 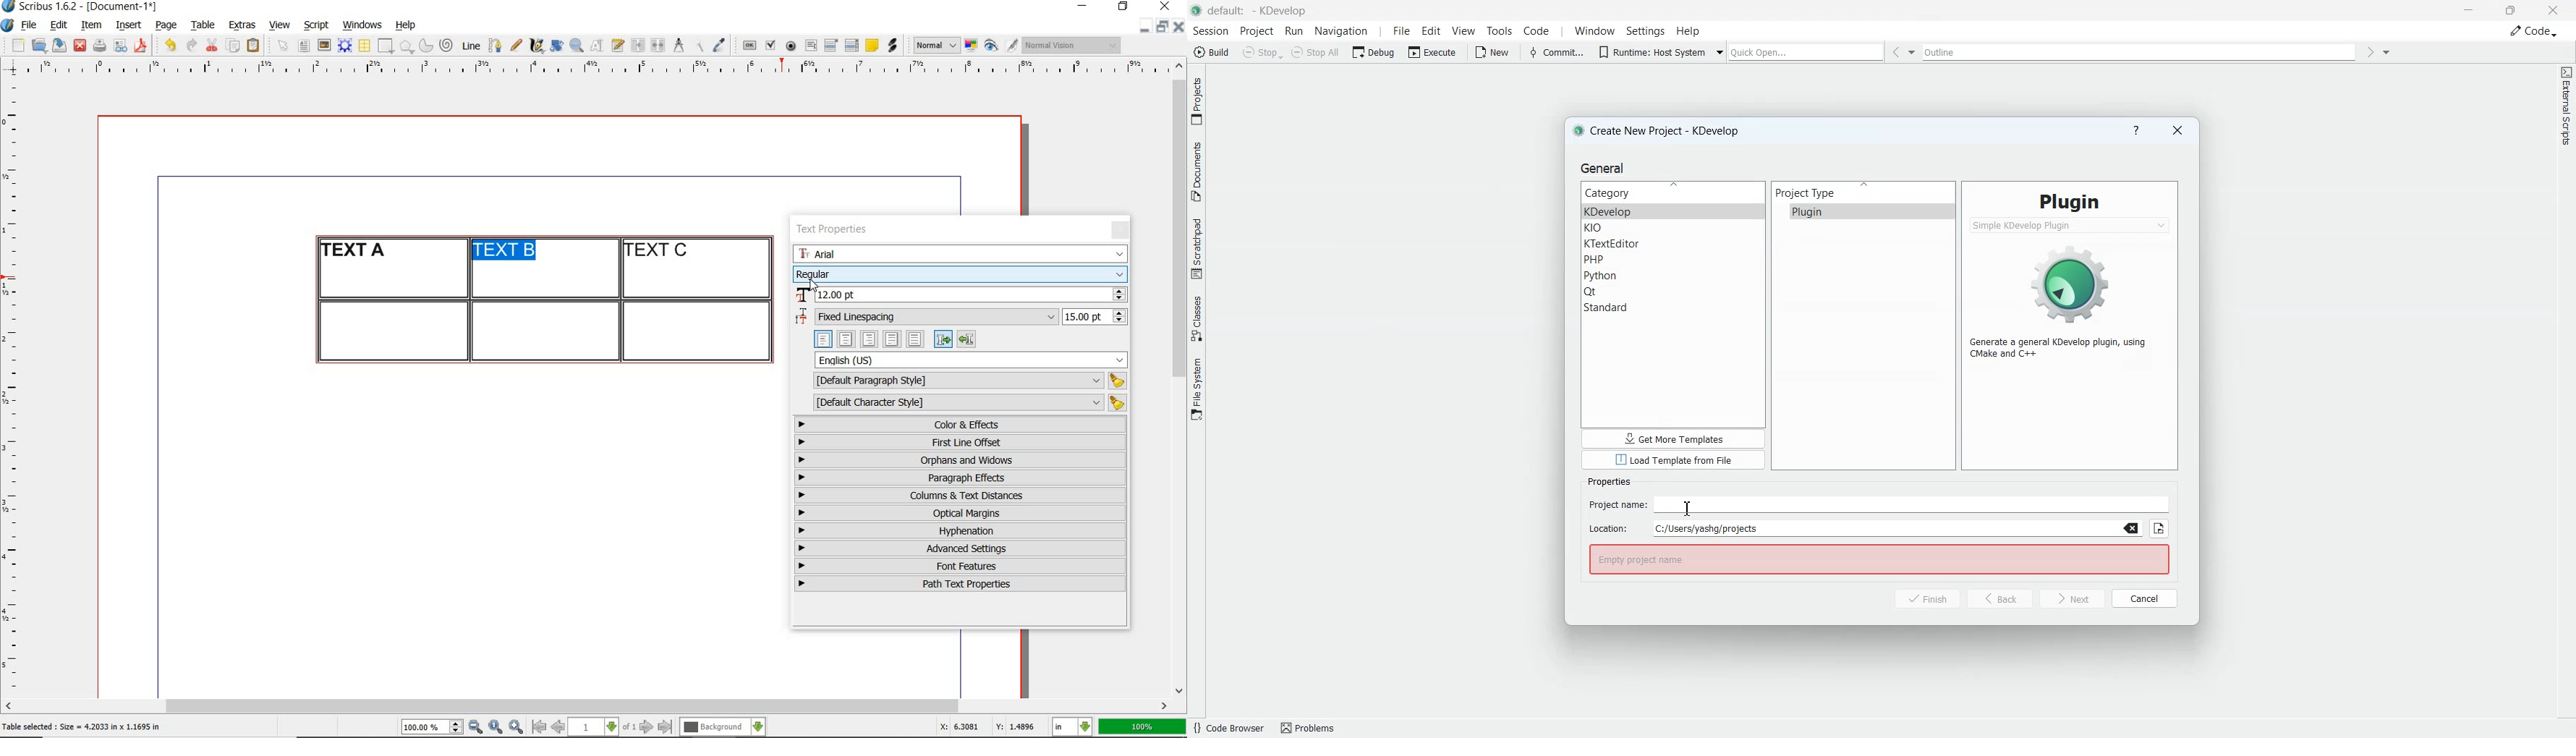 I want to click on page, so click(x=166, y=25).